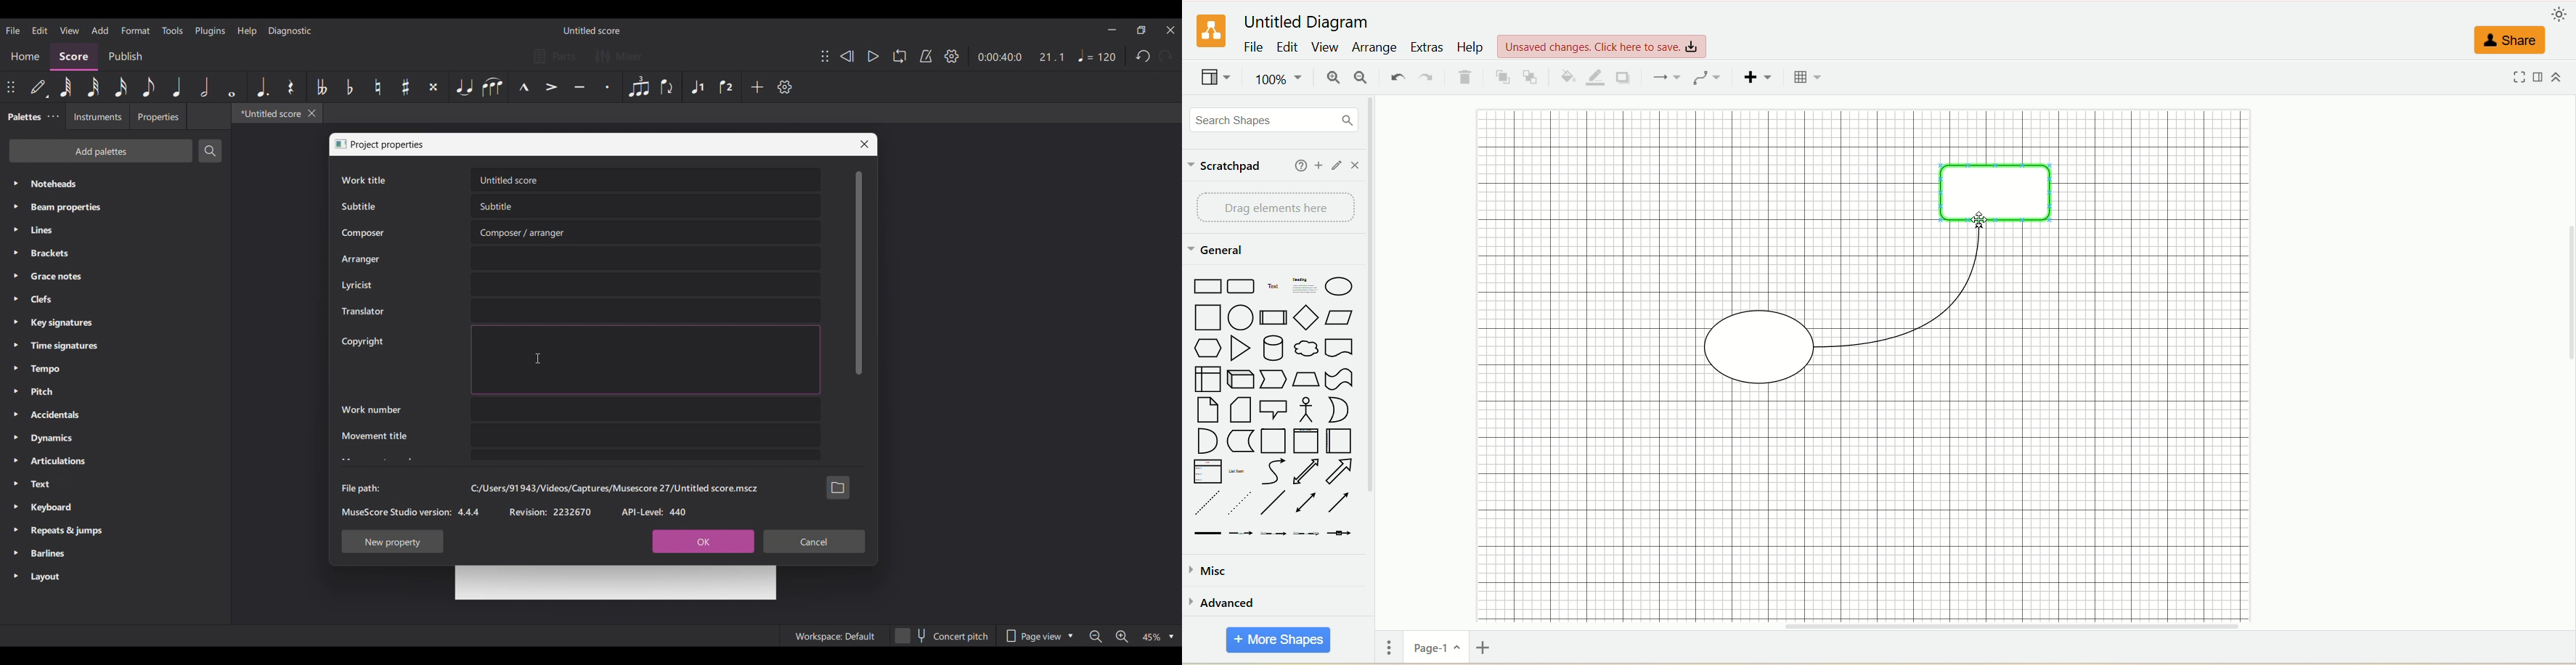  I want to click on Accidentals, so click(116, 414).